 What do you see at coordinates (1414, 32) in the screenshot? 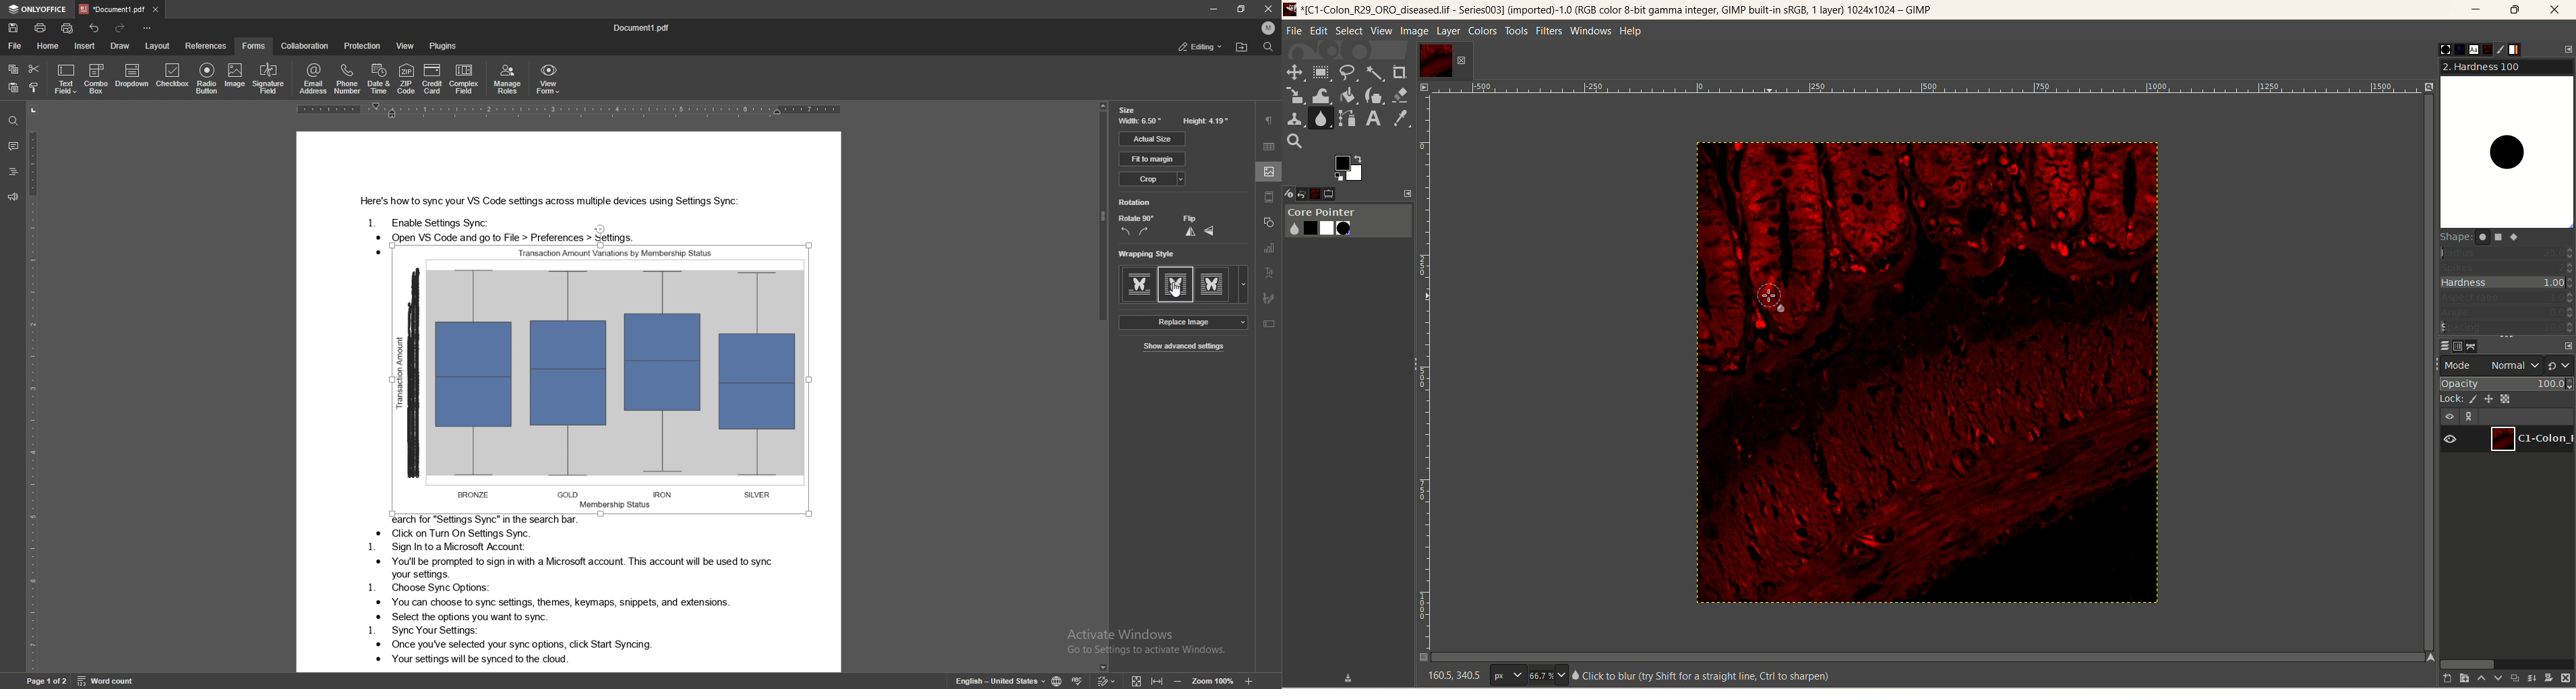
I see `image` at bounding box center [1414, 32].